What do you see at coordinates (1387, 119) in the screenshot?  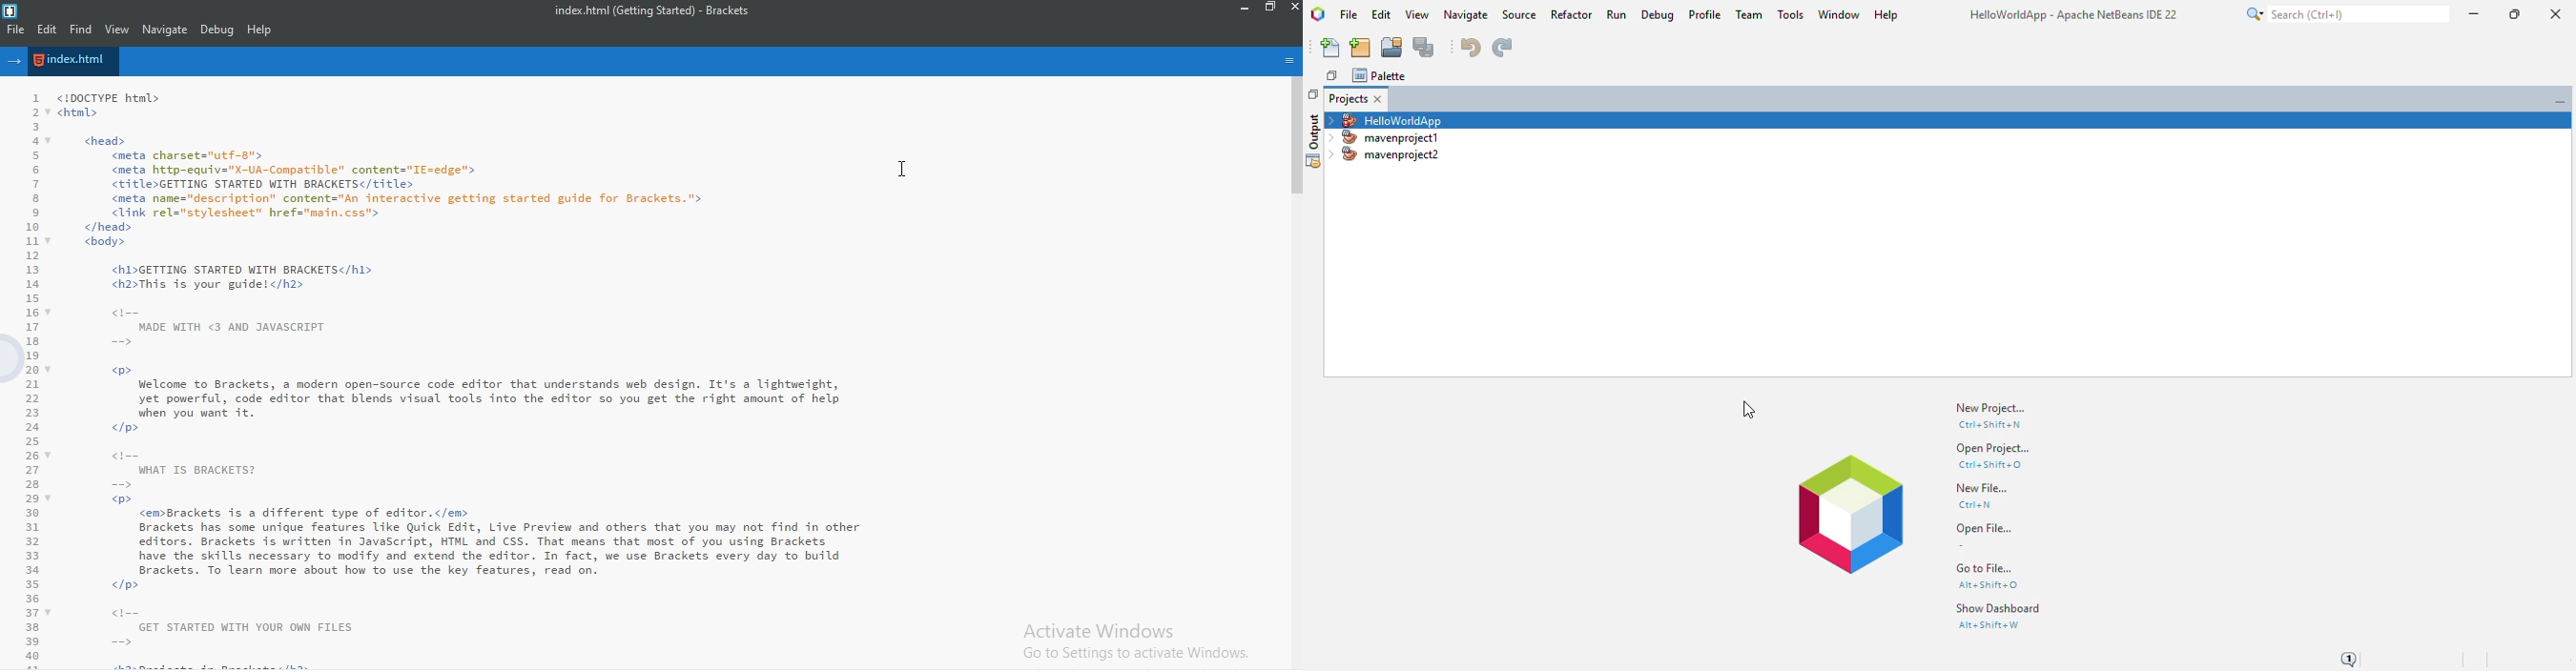 I see `HelloWorldApp` at bounding box center [1387, 119].